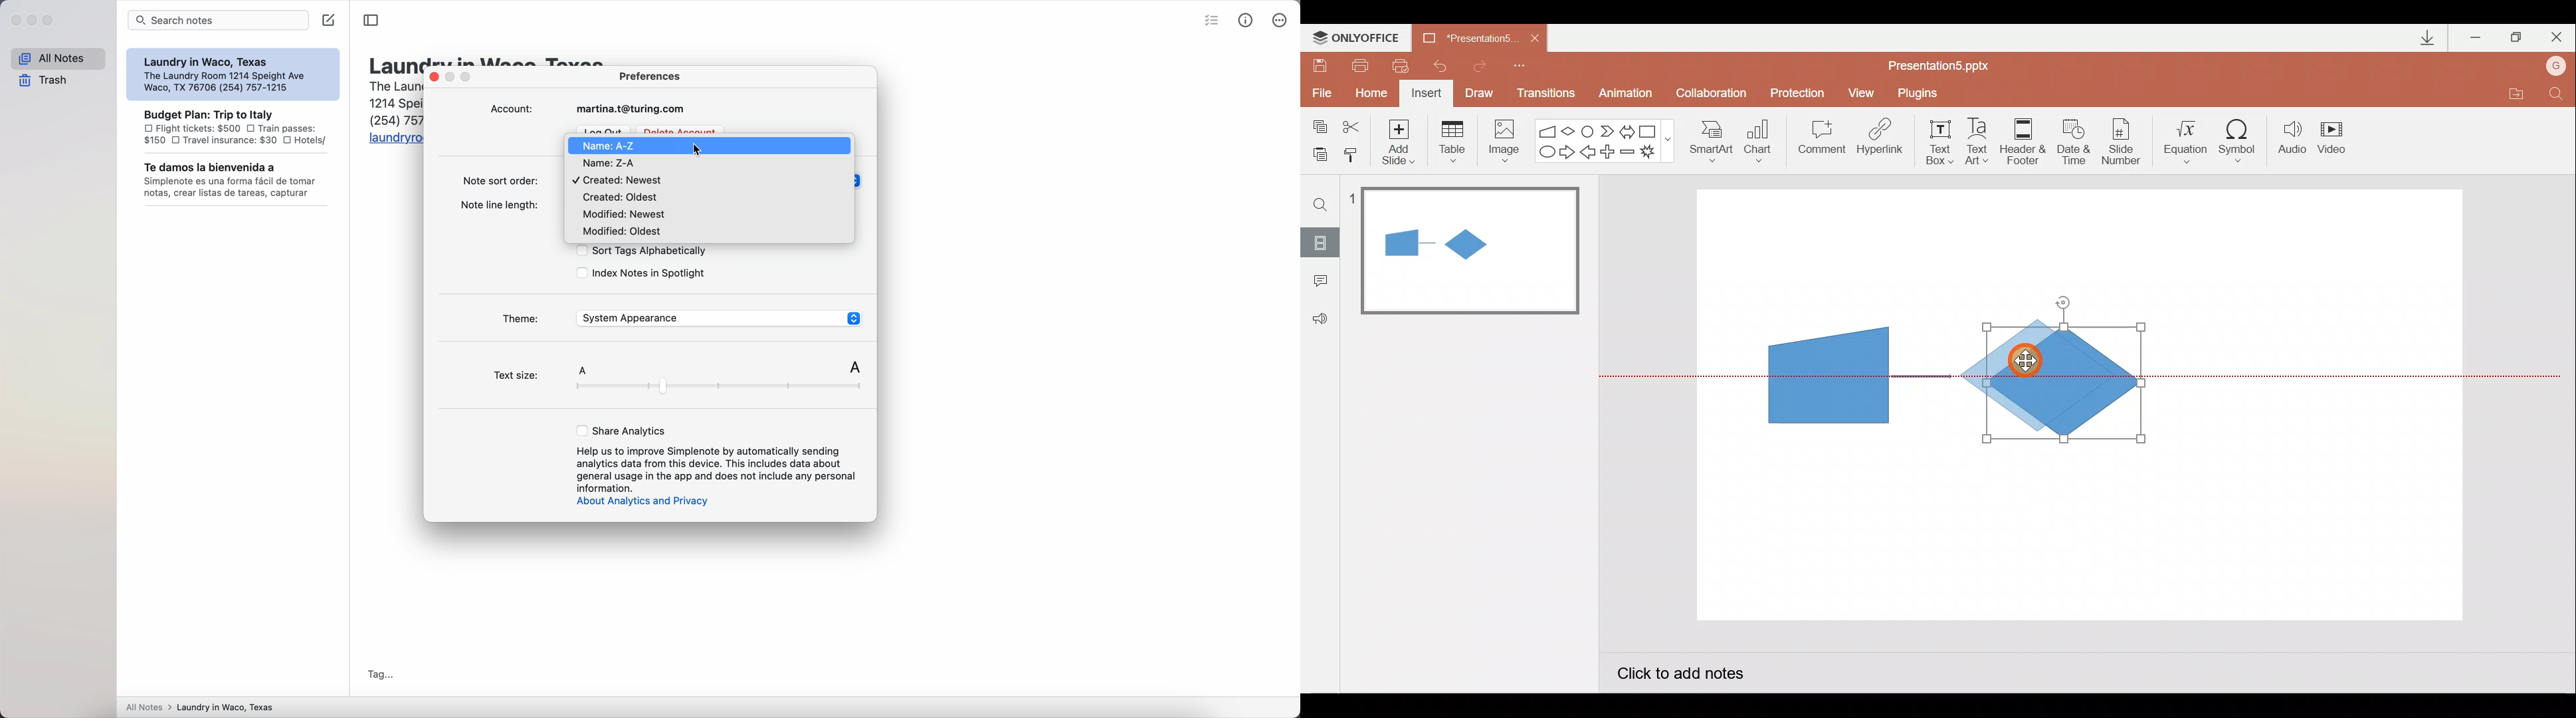 The width and height of the screenshot is (2576, 728). I want to click on Maximize, so click(2516, 38).